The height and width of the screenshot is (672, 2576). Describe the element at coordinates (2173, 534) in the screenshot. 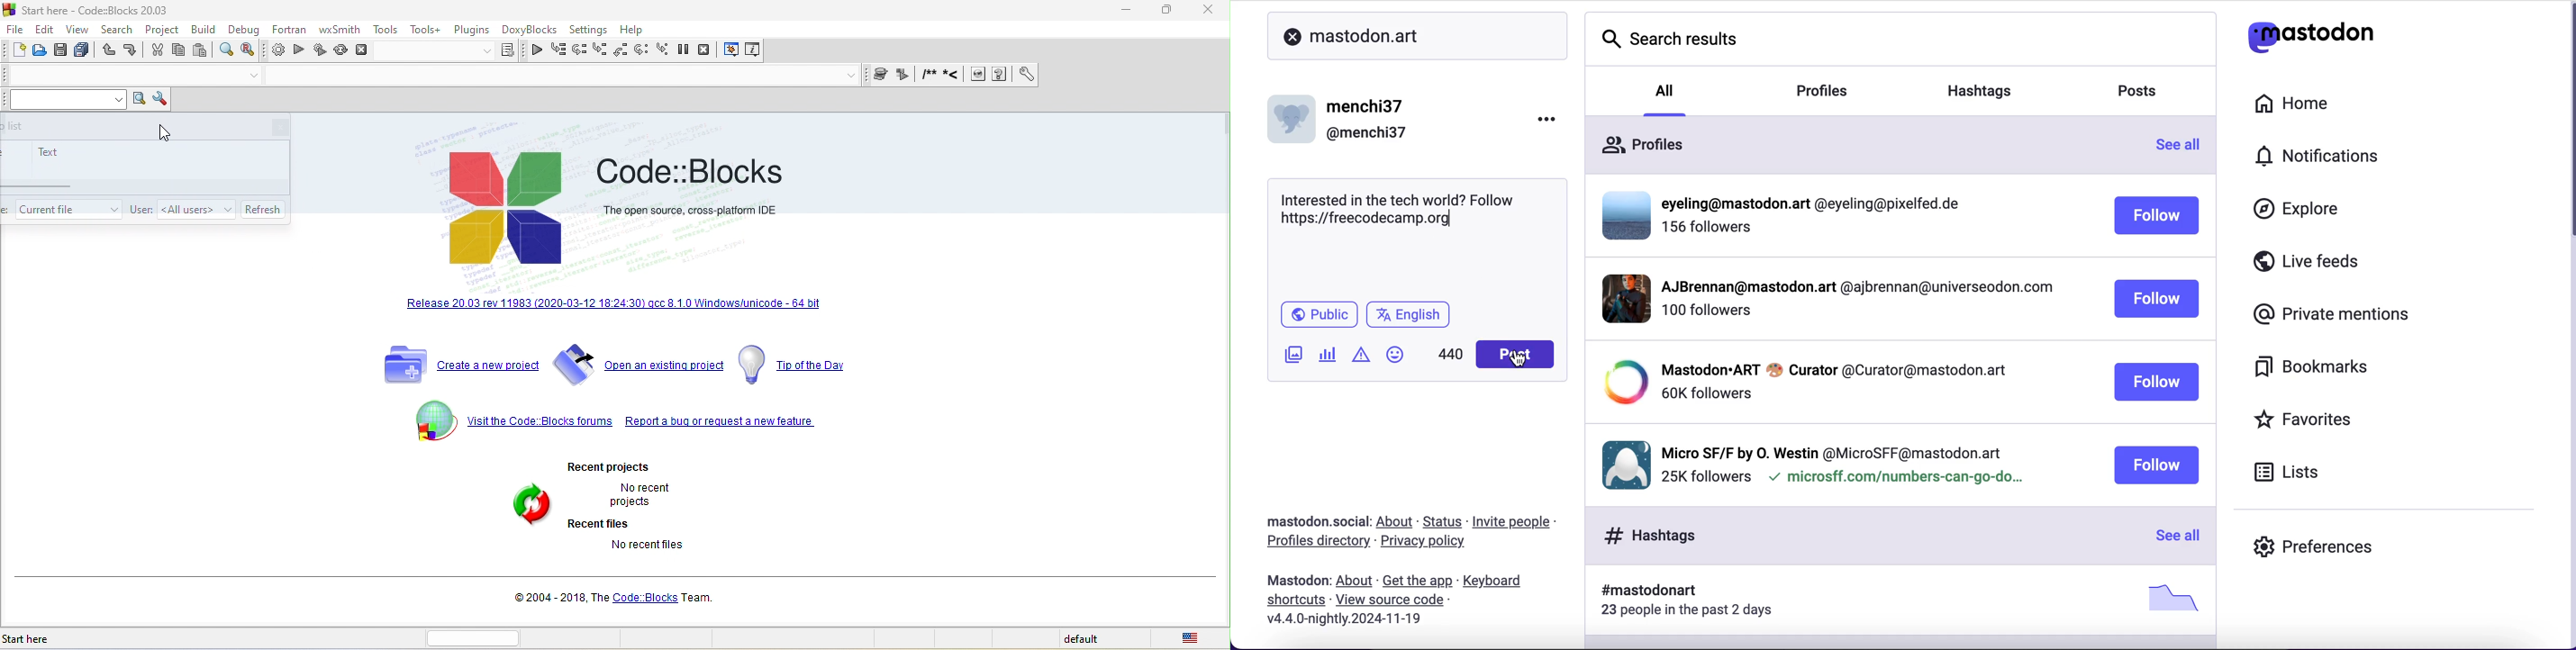

I see `see all` at that location.